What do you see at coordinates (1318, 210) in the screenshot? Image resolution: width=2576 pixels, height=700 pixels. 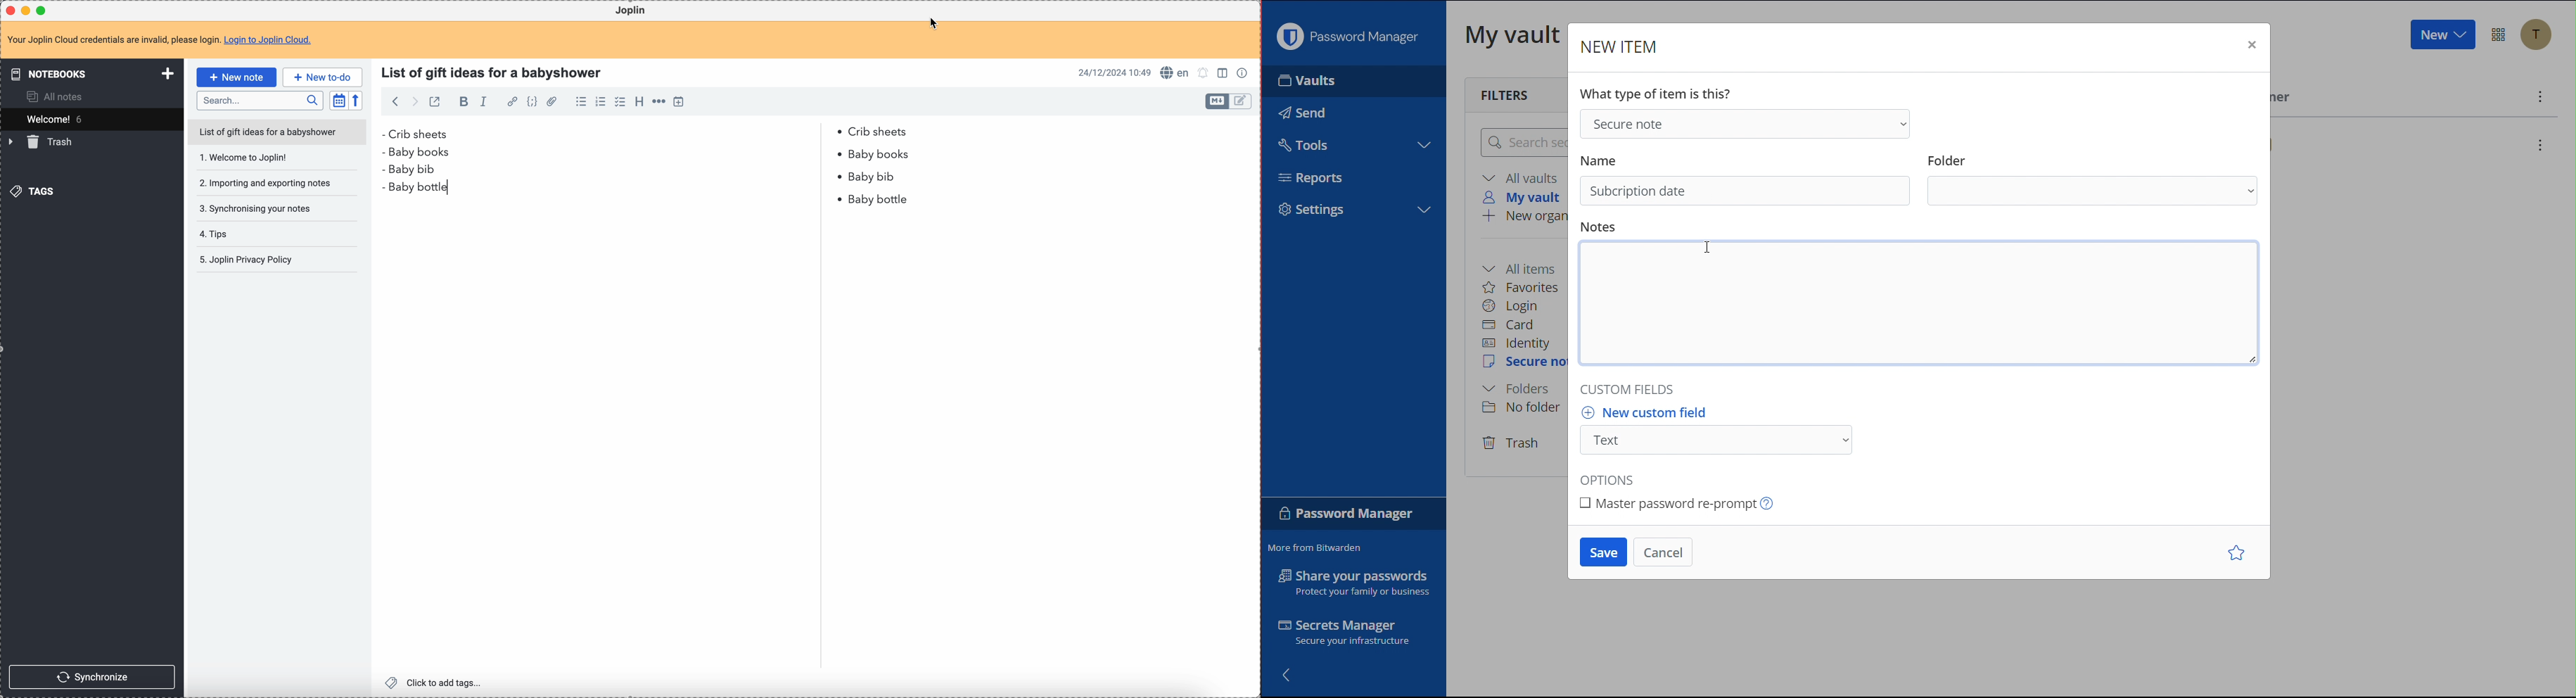 I see `Settings` at bounding box center [1318, 210].